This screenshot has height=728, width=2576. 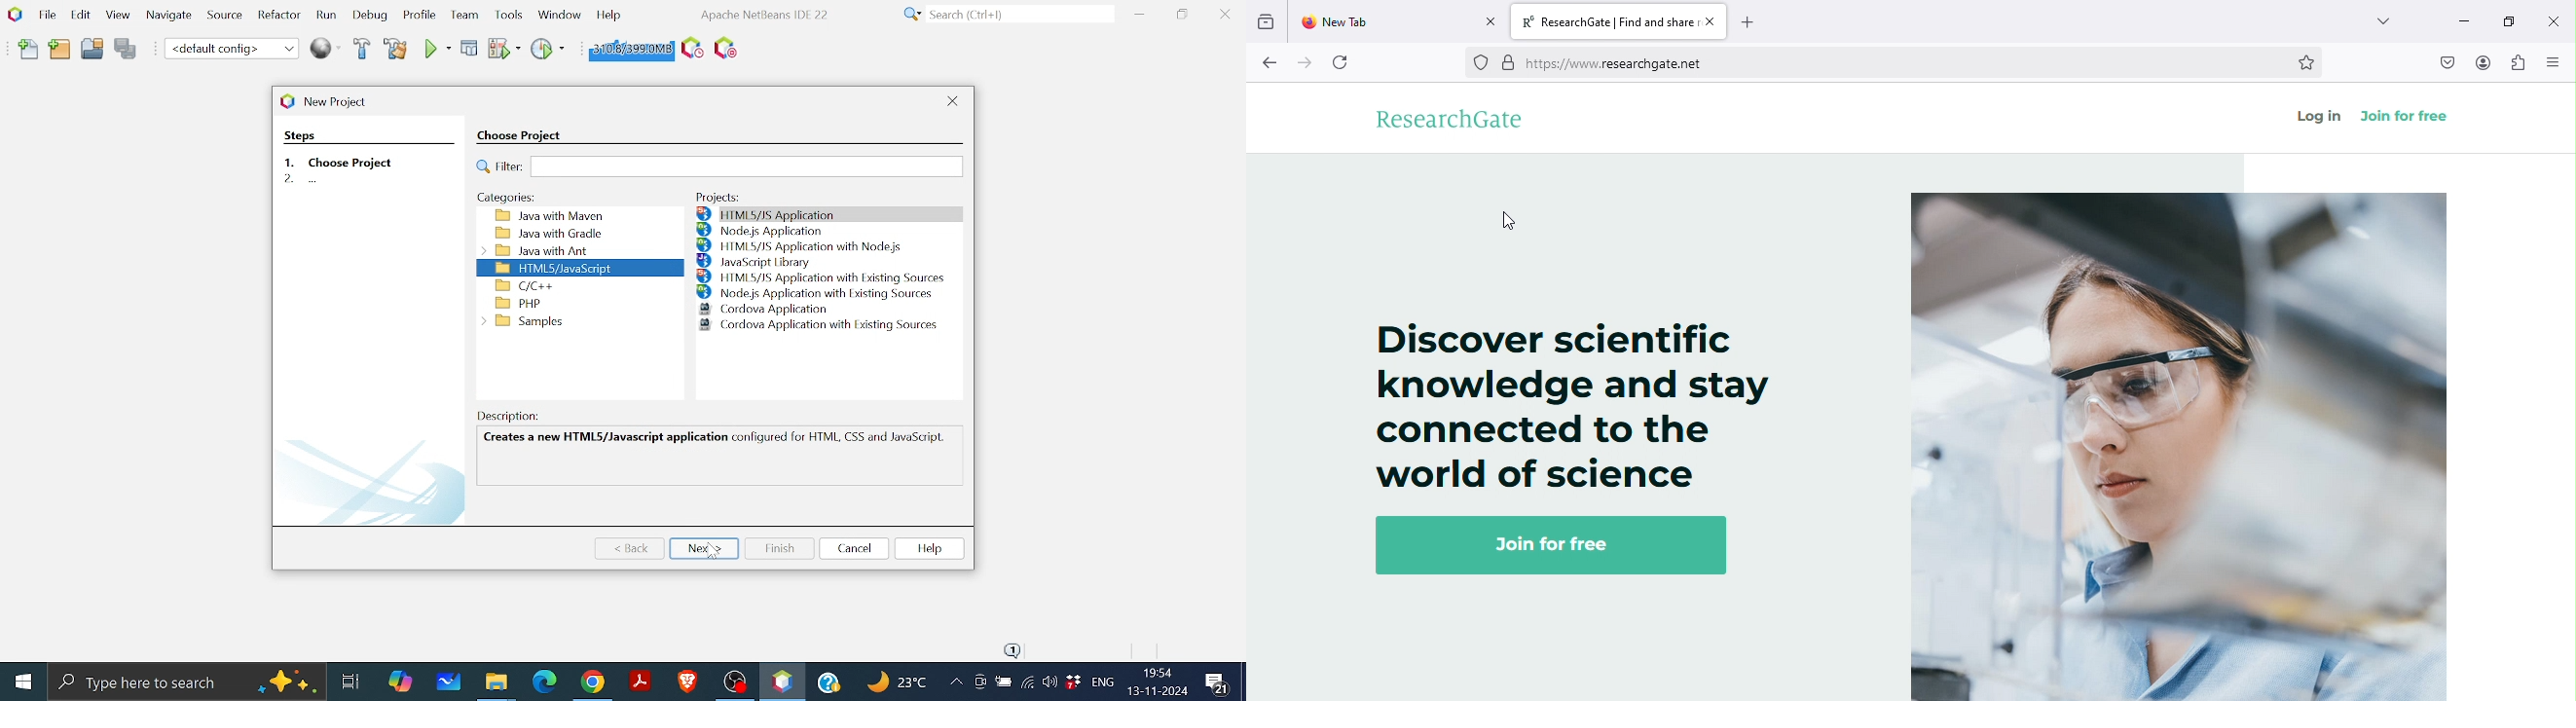 What do you see at coordinates (813, 293) in the screenshot?
I see `Node.js Application with Existing Sources` at bounding box center [813, 293].